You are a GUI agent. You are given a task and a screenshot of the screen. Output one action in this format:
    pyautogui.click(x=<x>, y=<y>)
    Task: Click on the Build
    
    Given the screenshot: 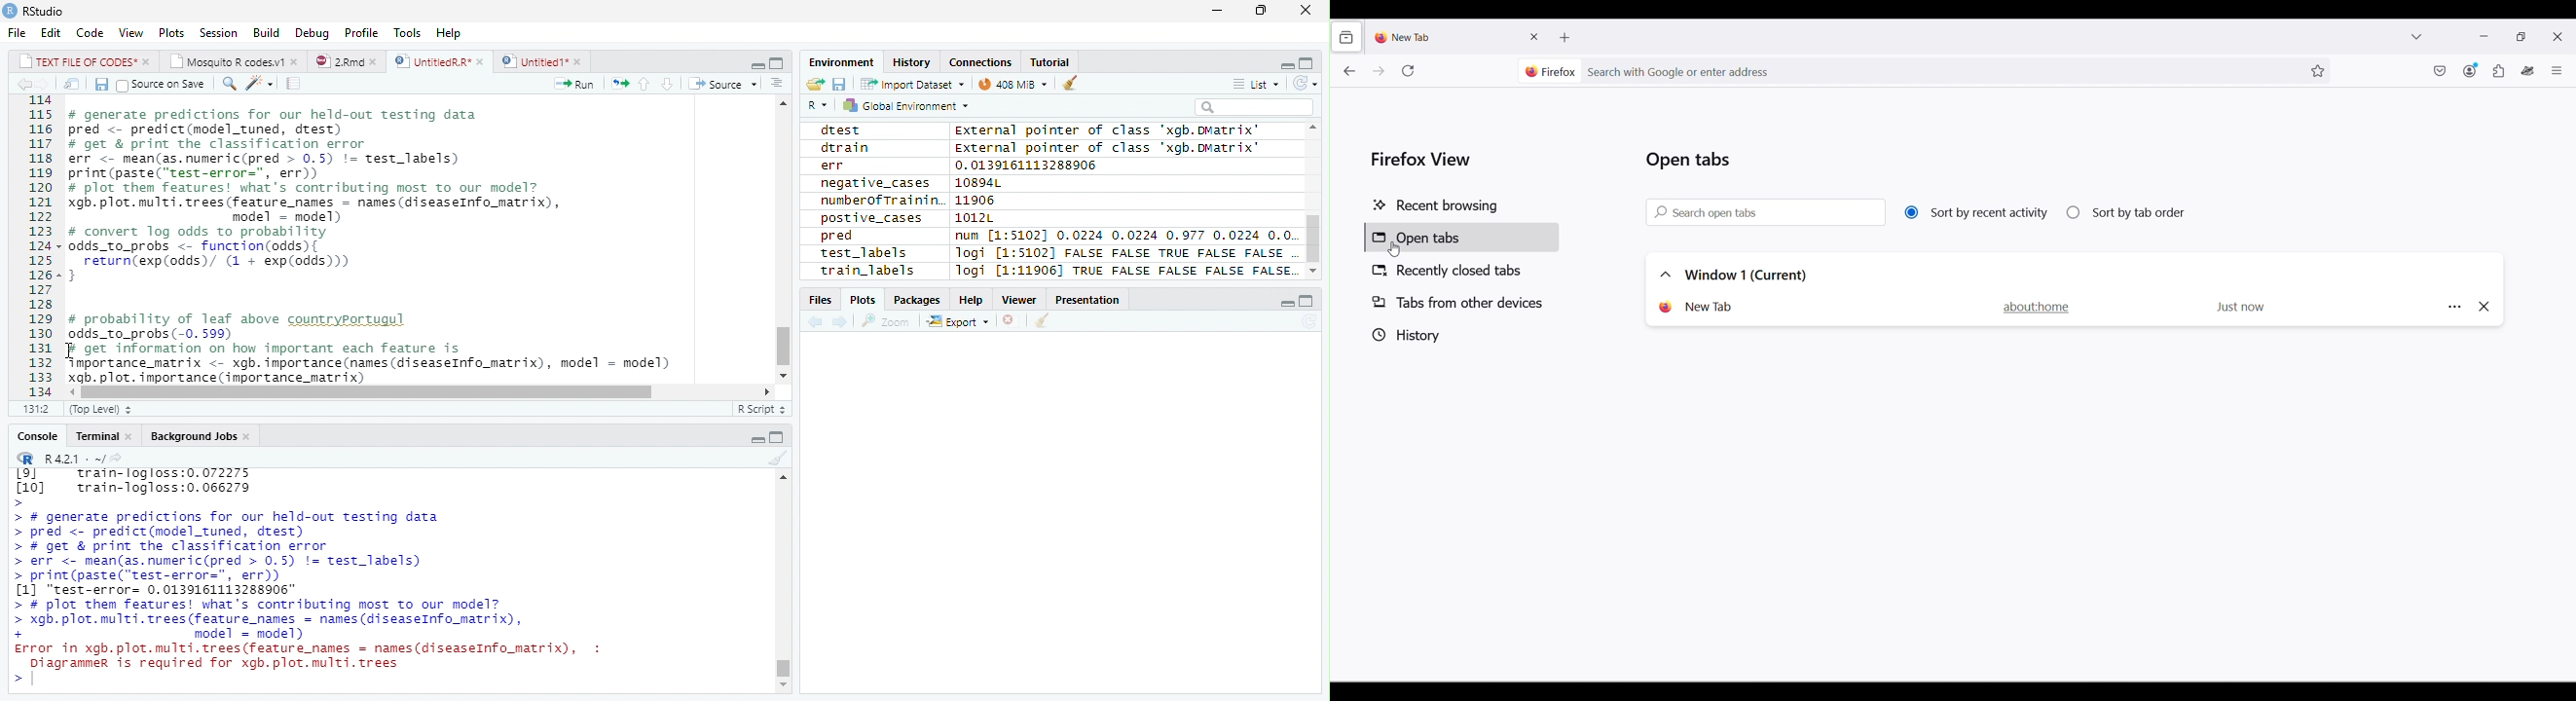 What is the action you would take?
    pyautogui.click(x=267, y=33)
    